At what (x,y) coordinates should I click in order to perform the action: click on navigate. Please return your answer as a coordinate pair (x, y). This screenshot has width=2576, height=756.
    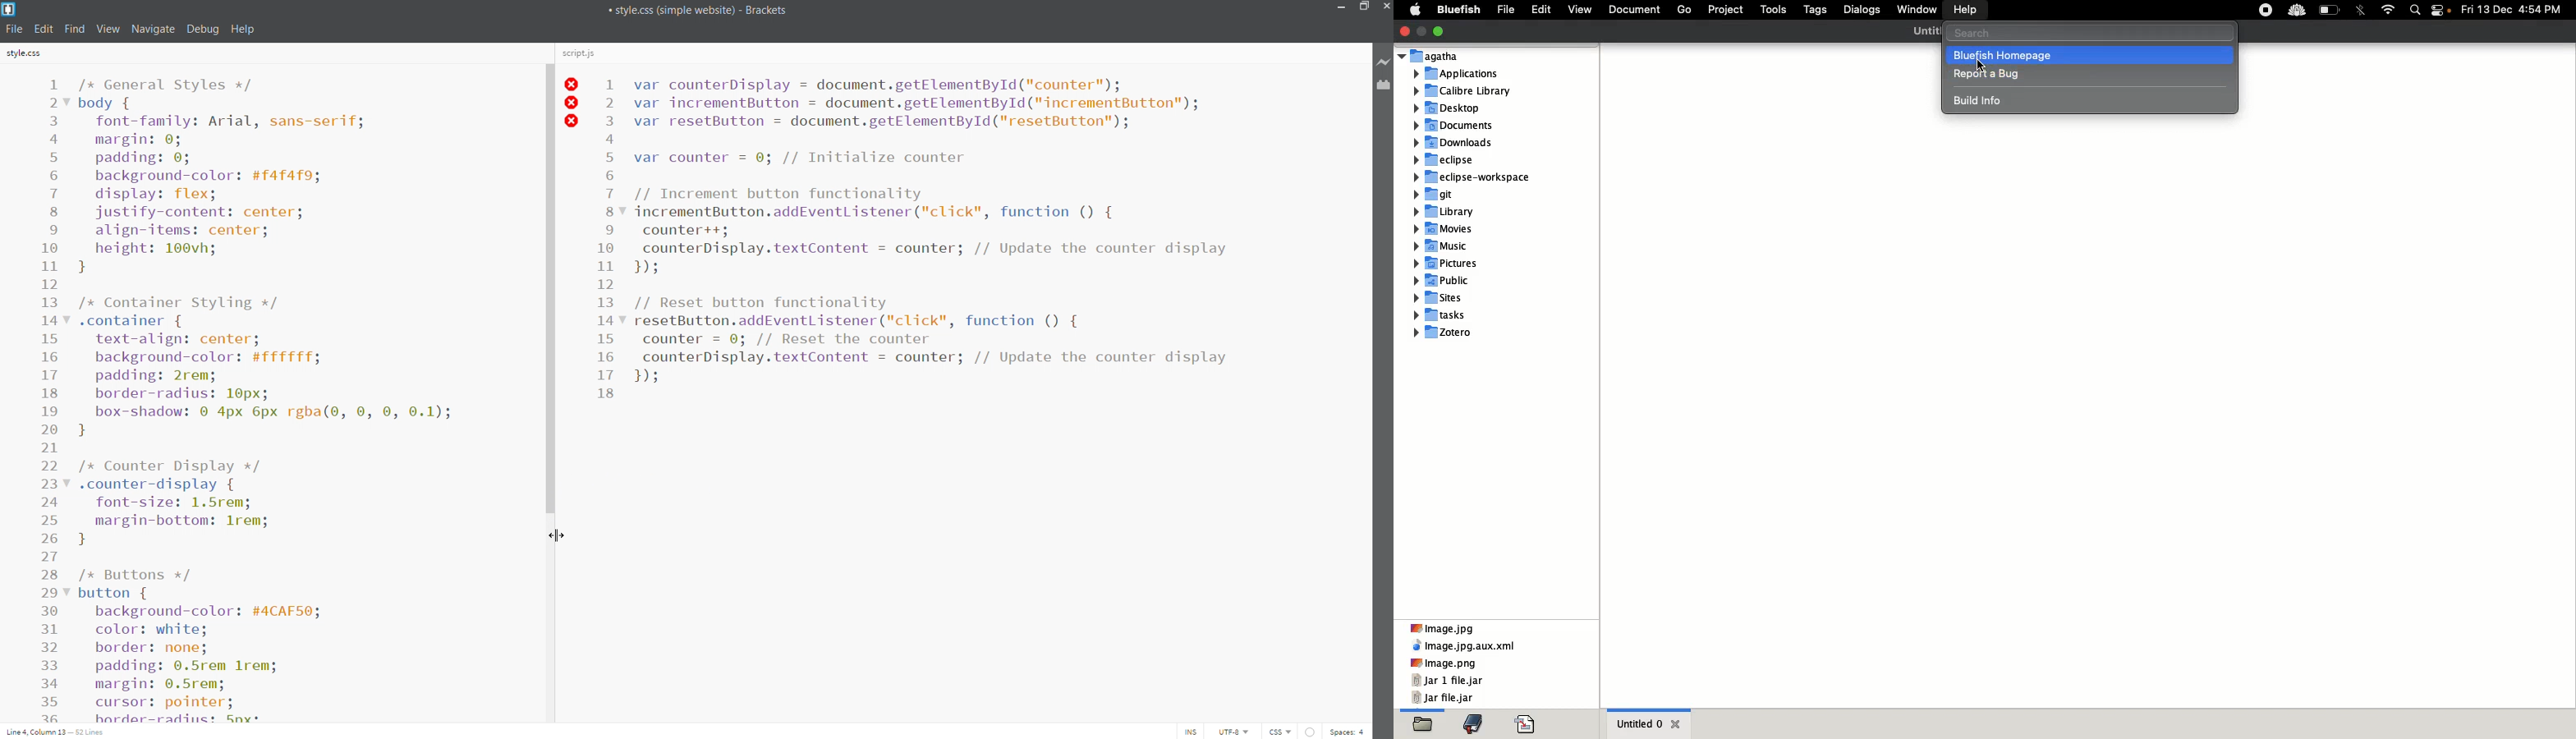
    Looking at the image, I should click on (153, 30).